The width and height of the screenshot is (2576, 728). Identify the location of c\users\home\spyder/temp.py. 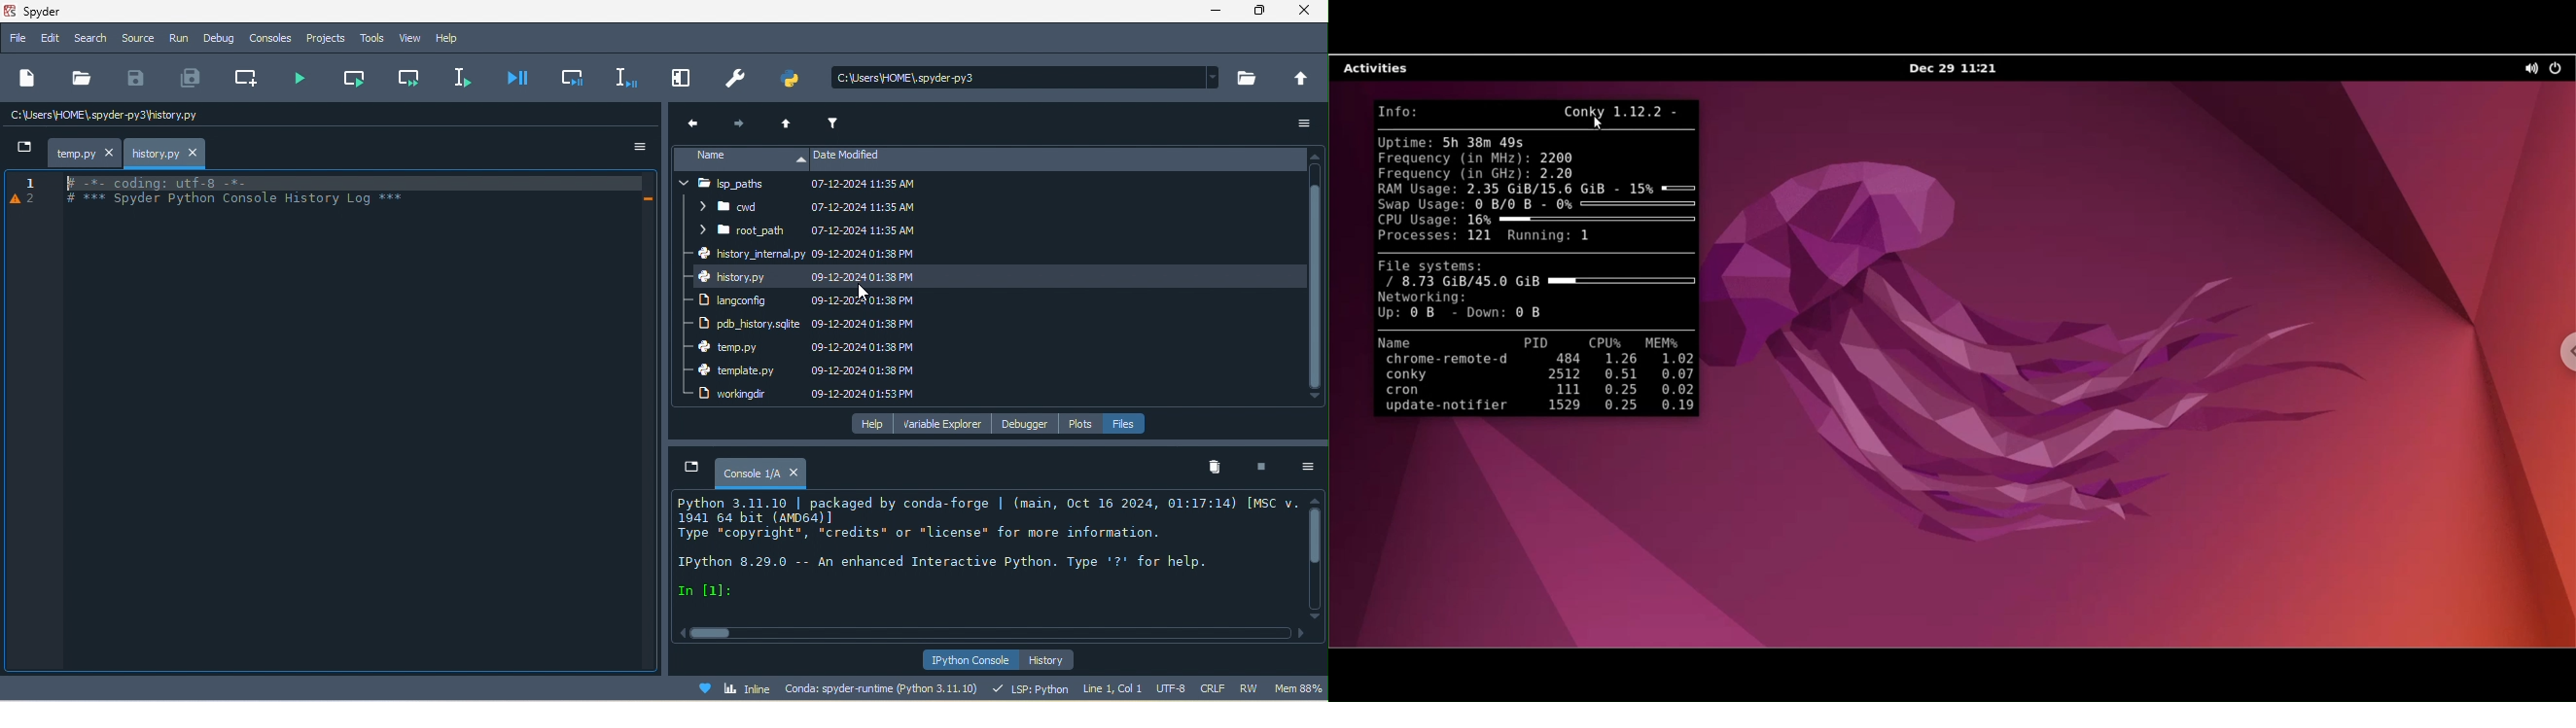
(114, 116).